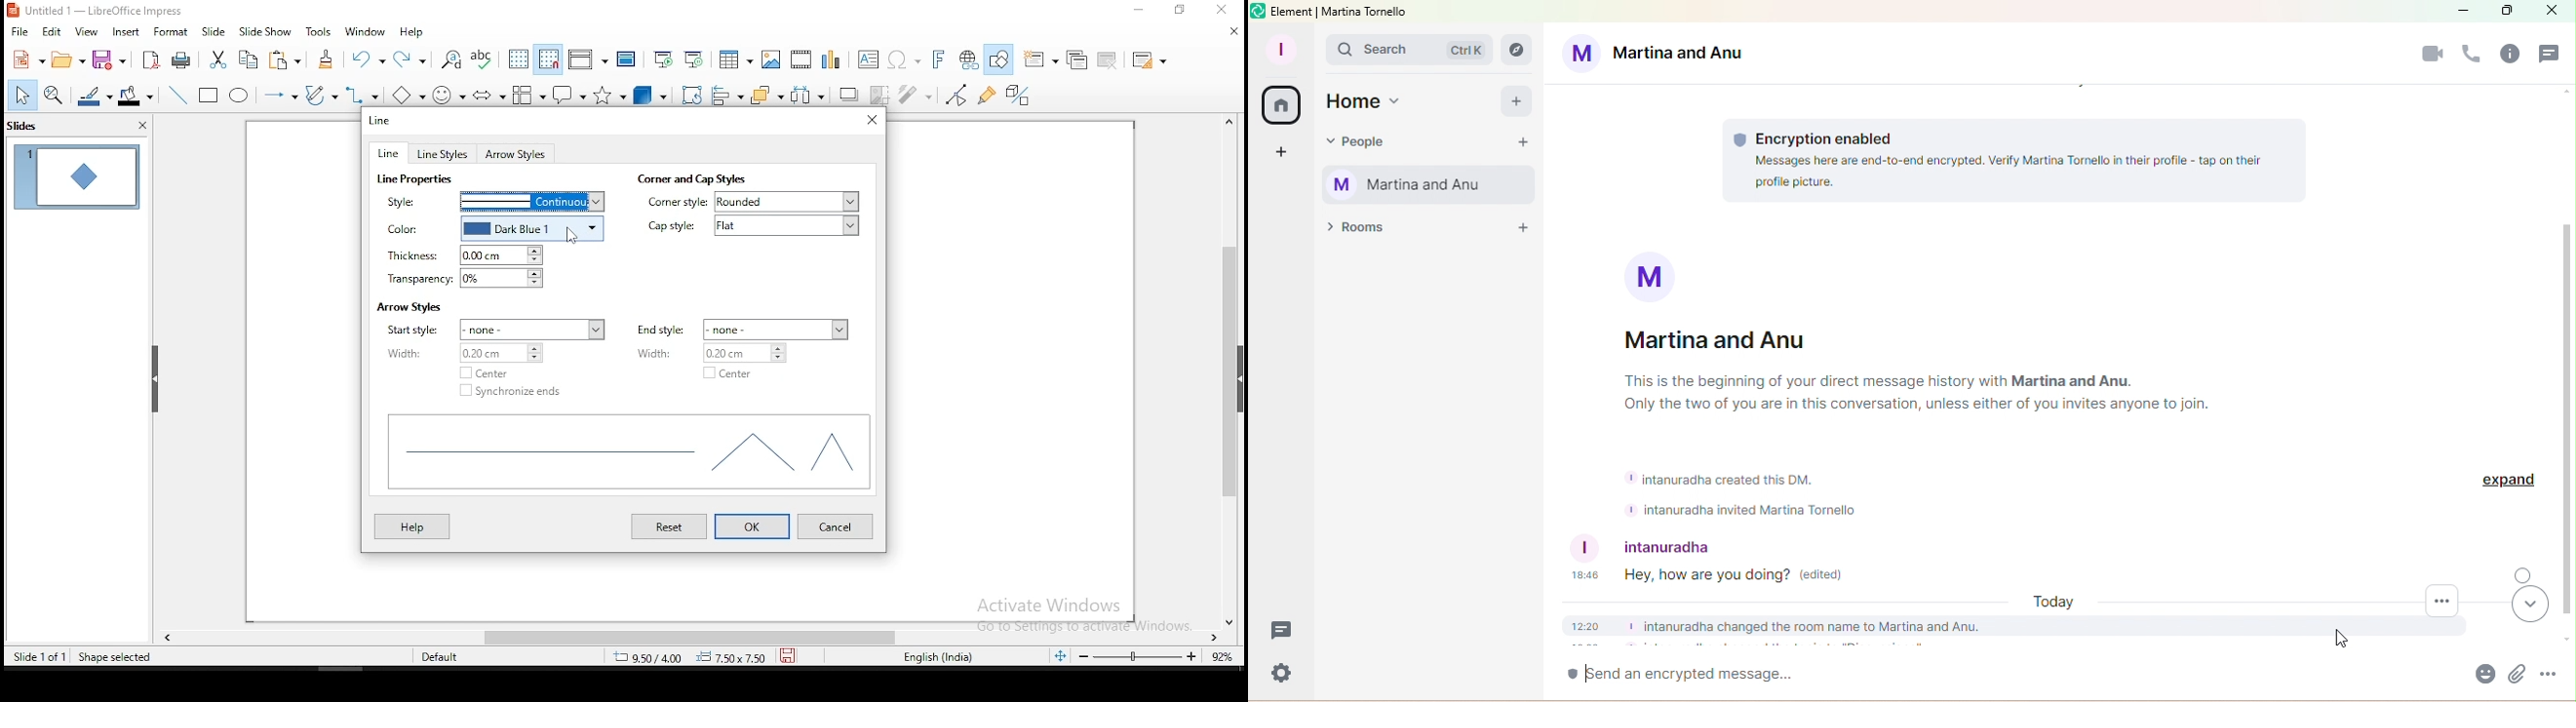 The image size is (2576, 728). I want to click on Call, so click(2473, 54).